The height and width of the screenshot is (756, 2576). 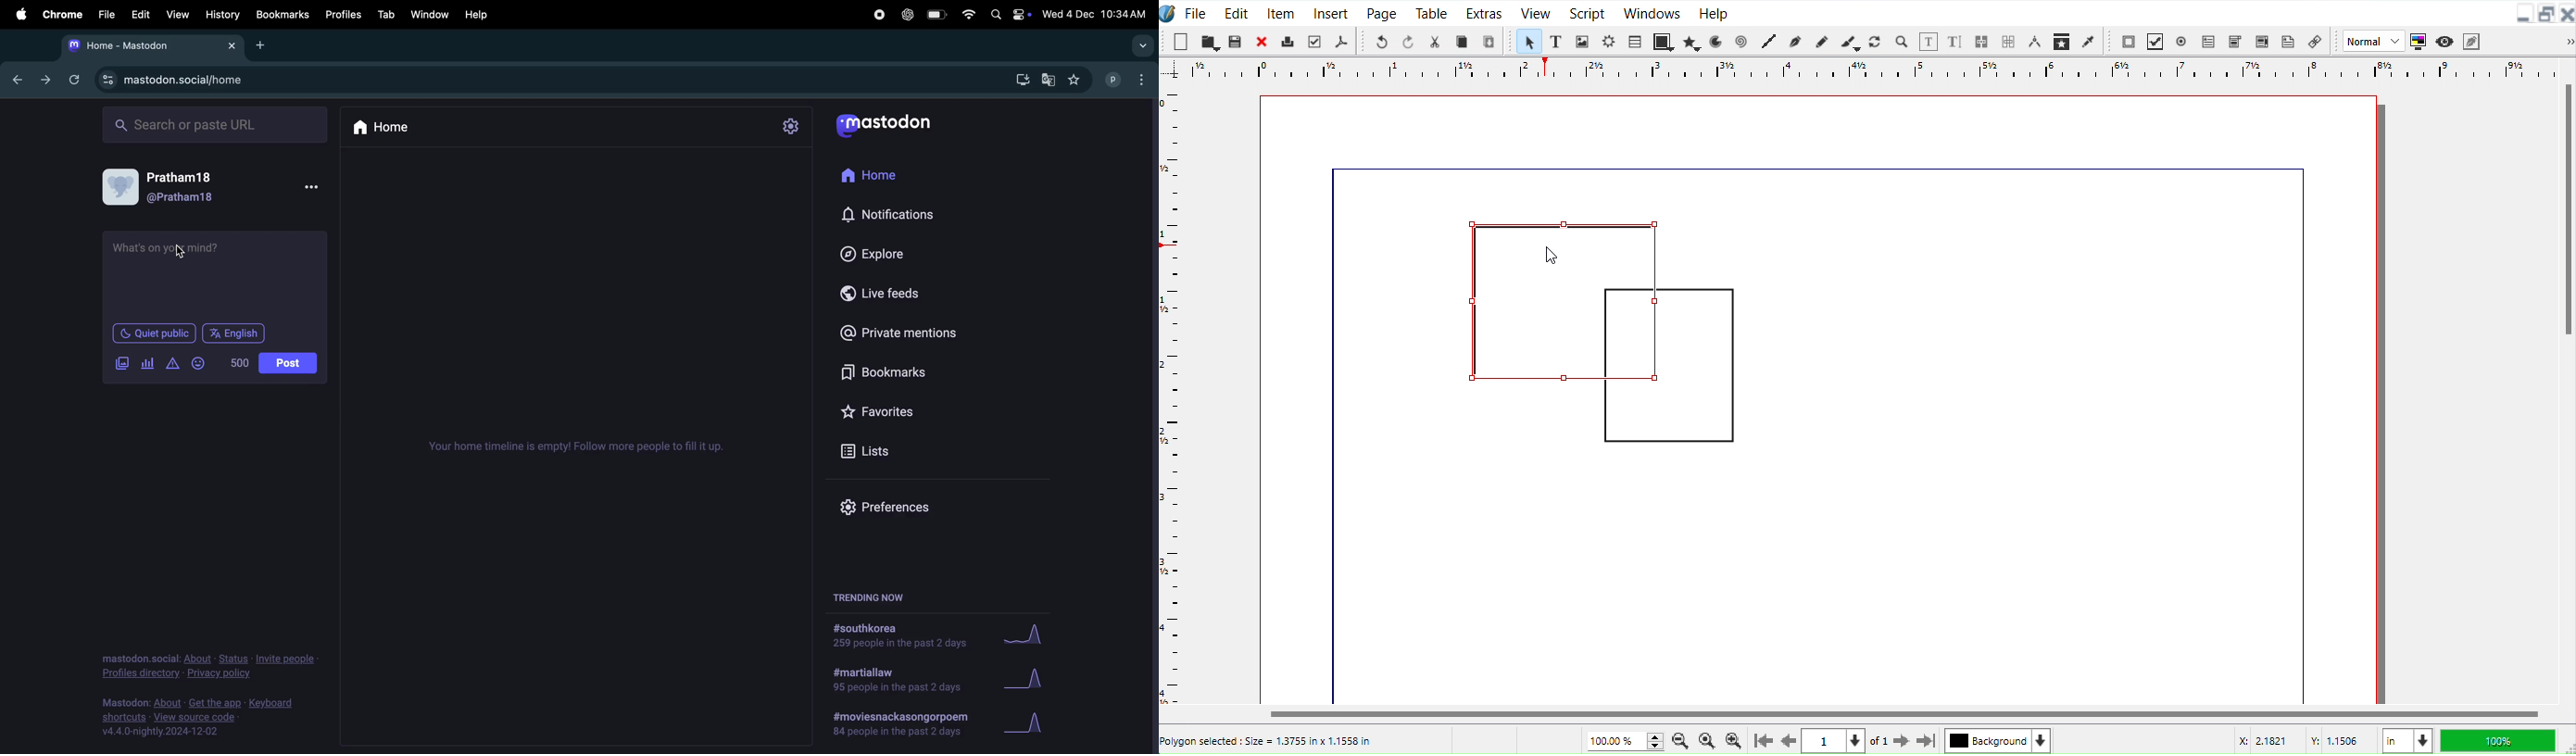 What do you see at coordinates (1702, 291) in the screenshot?
I see `line` at bounding box center [1702, 291].